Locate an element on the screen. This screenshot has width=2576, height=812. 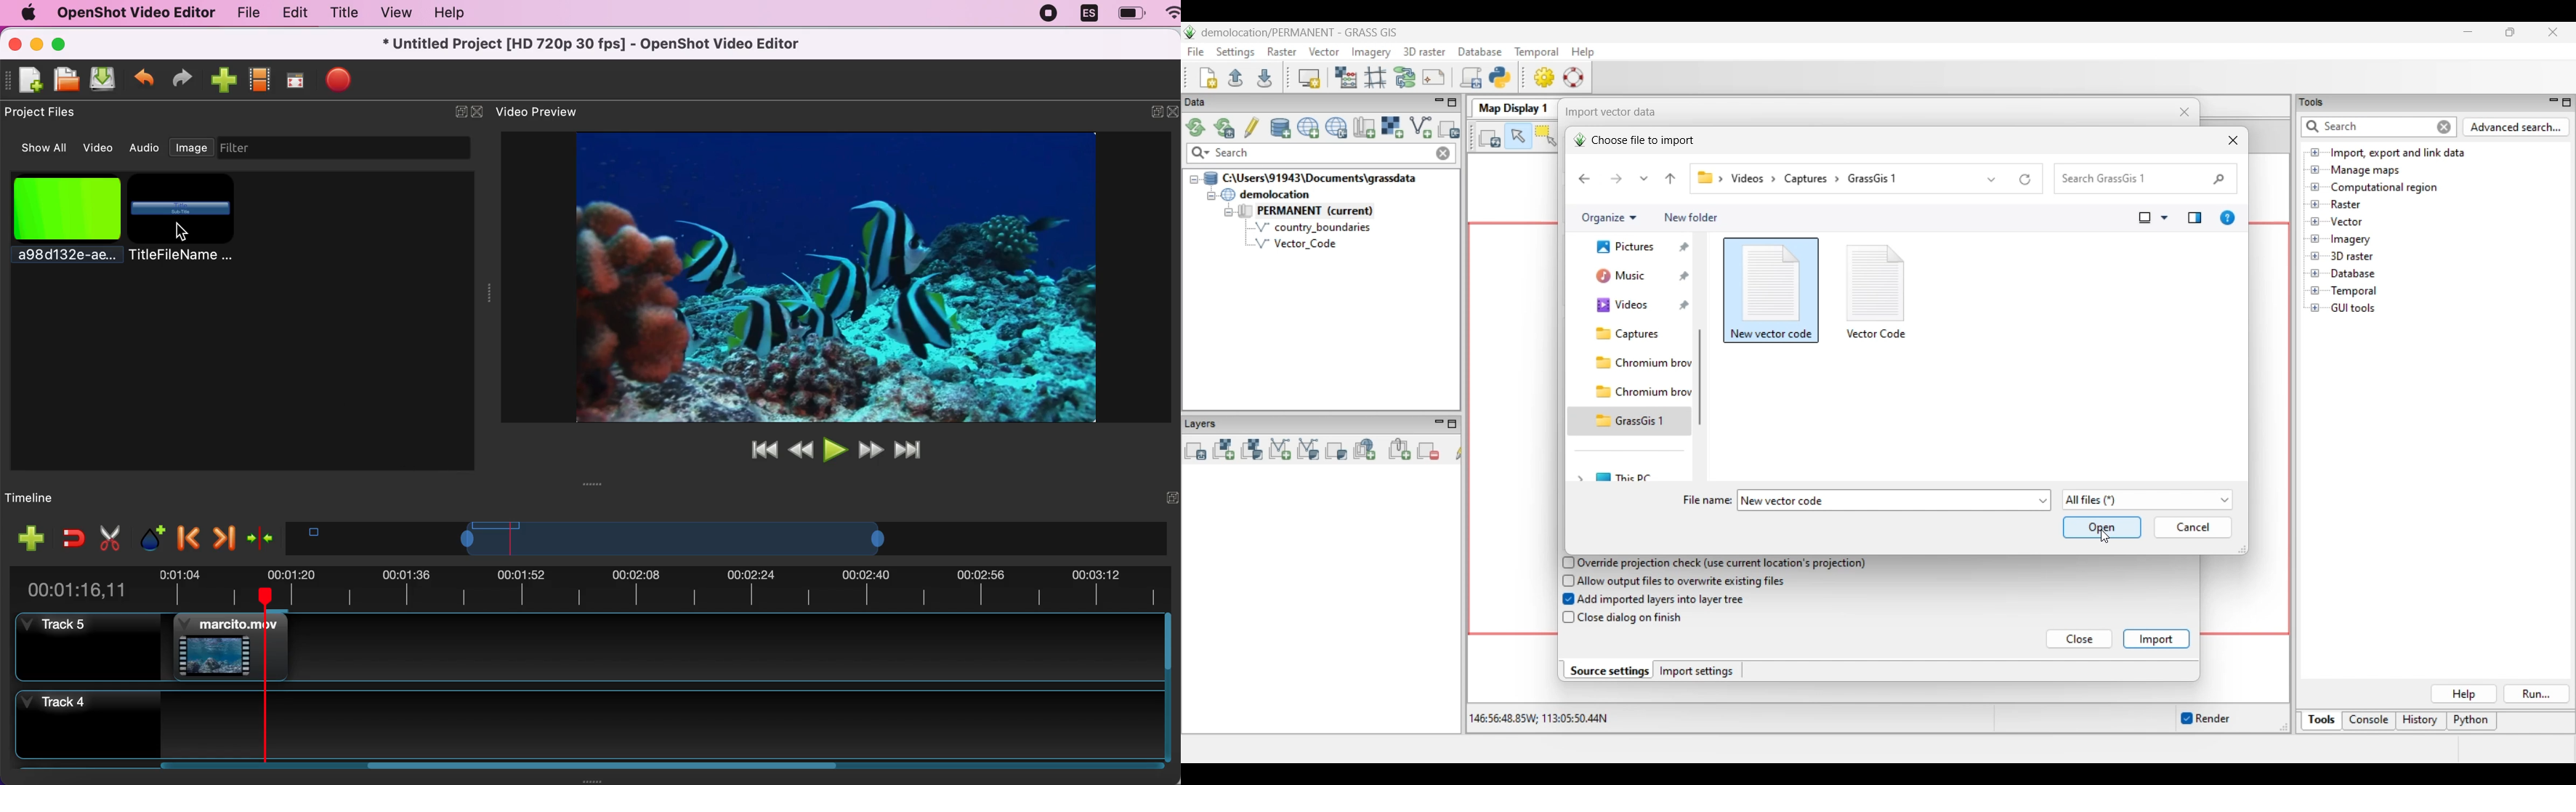
WIFI is located at coordinates (1173, 12).